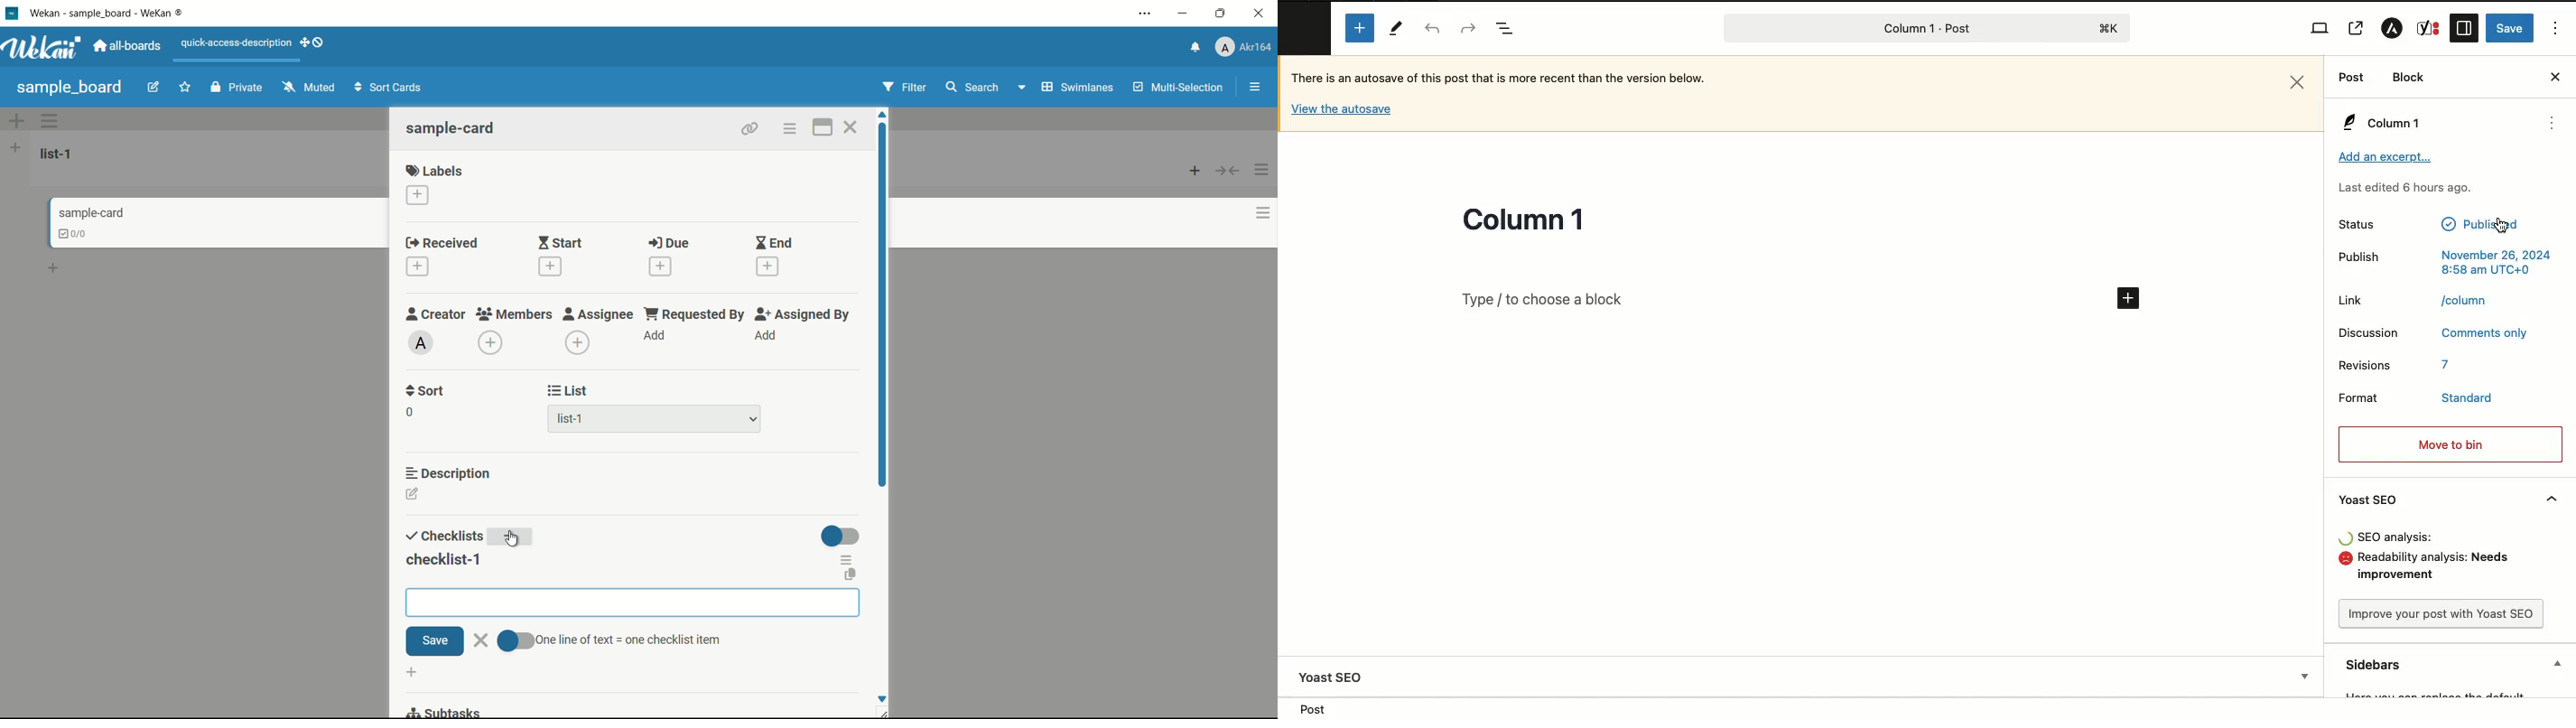 This screenshot has width=2576, height=728. What do you see at coordinates (1076, 87) in the screenshot?
I see `swimlanes` at bounding box center [1076, 87].